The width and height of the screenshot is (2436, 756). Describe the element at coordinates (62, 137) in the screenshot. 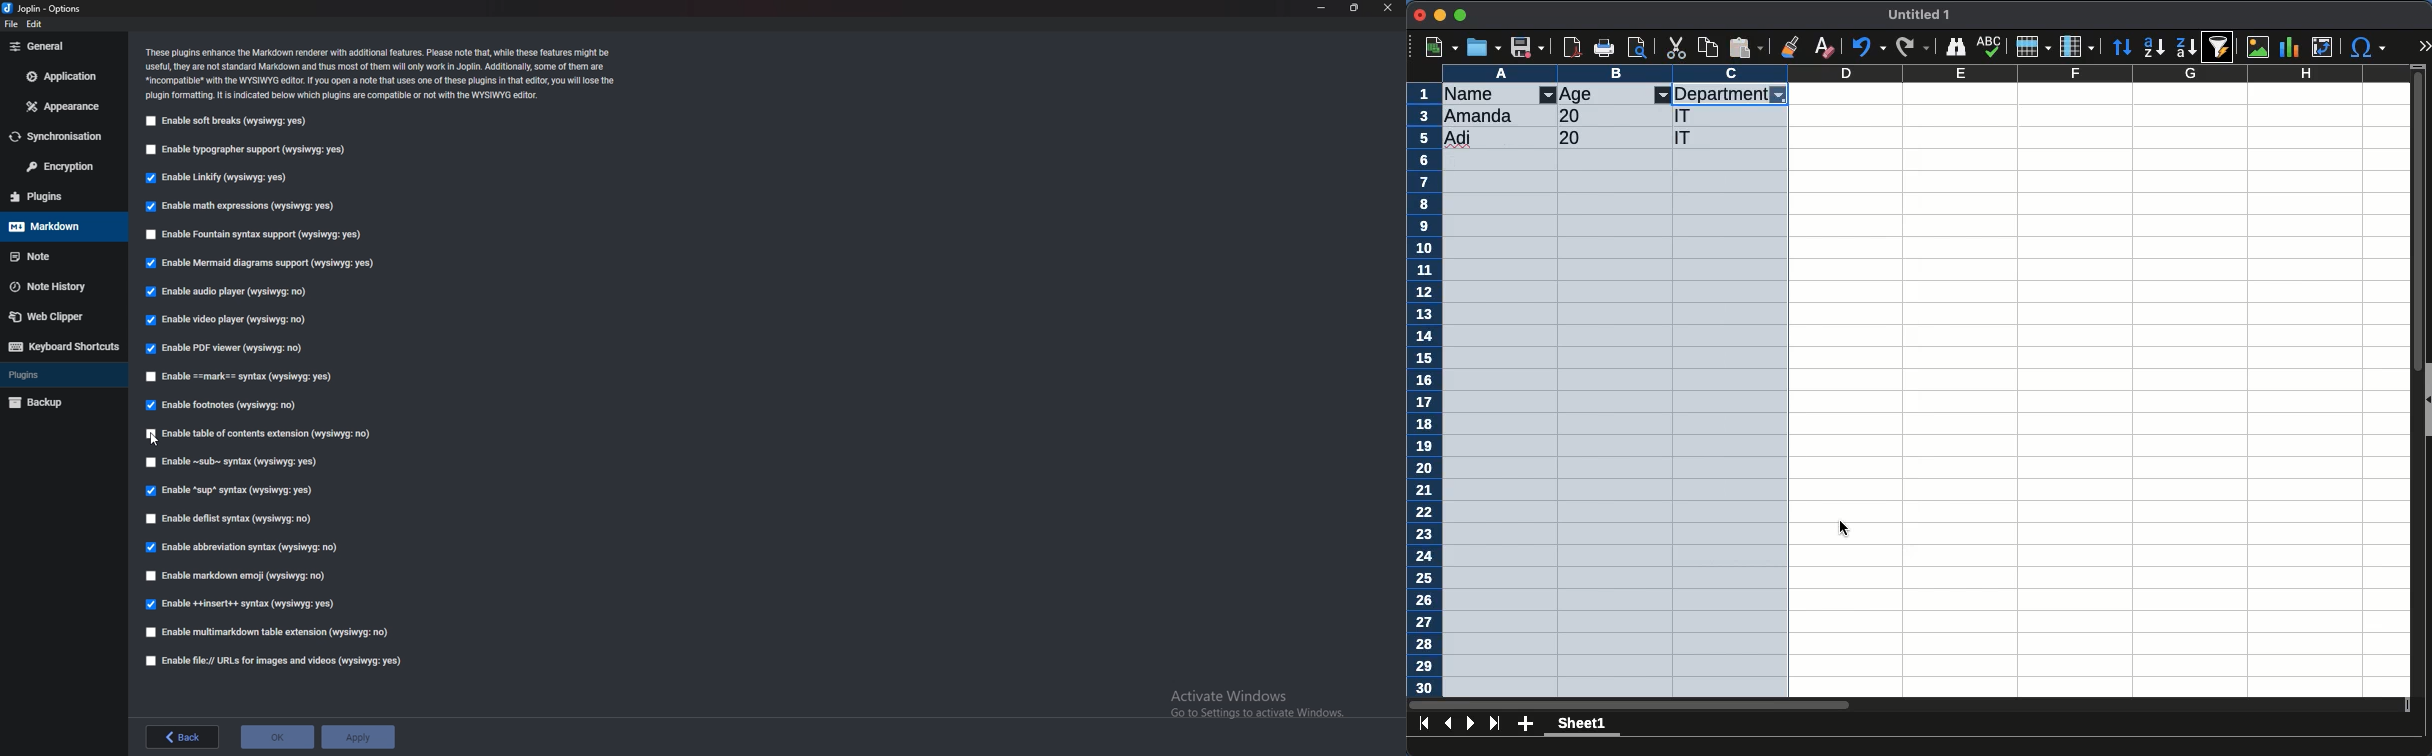

I see `Synchronization` at that location.